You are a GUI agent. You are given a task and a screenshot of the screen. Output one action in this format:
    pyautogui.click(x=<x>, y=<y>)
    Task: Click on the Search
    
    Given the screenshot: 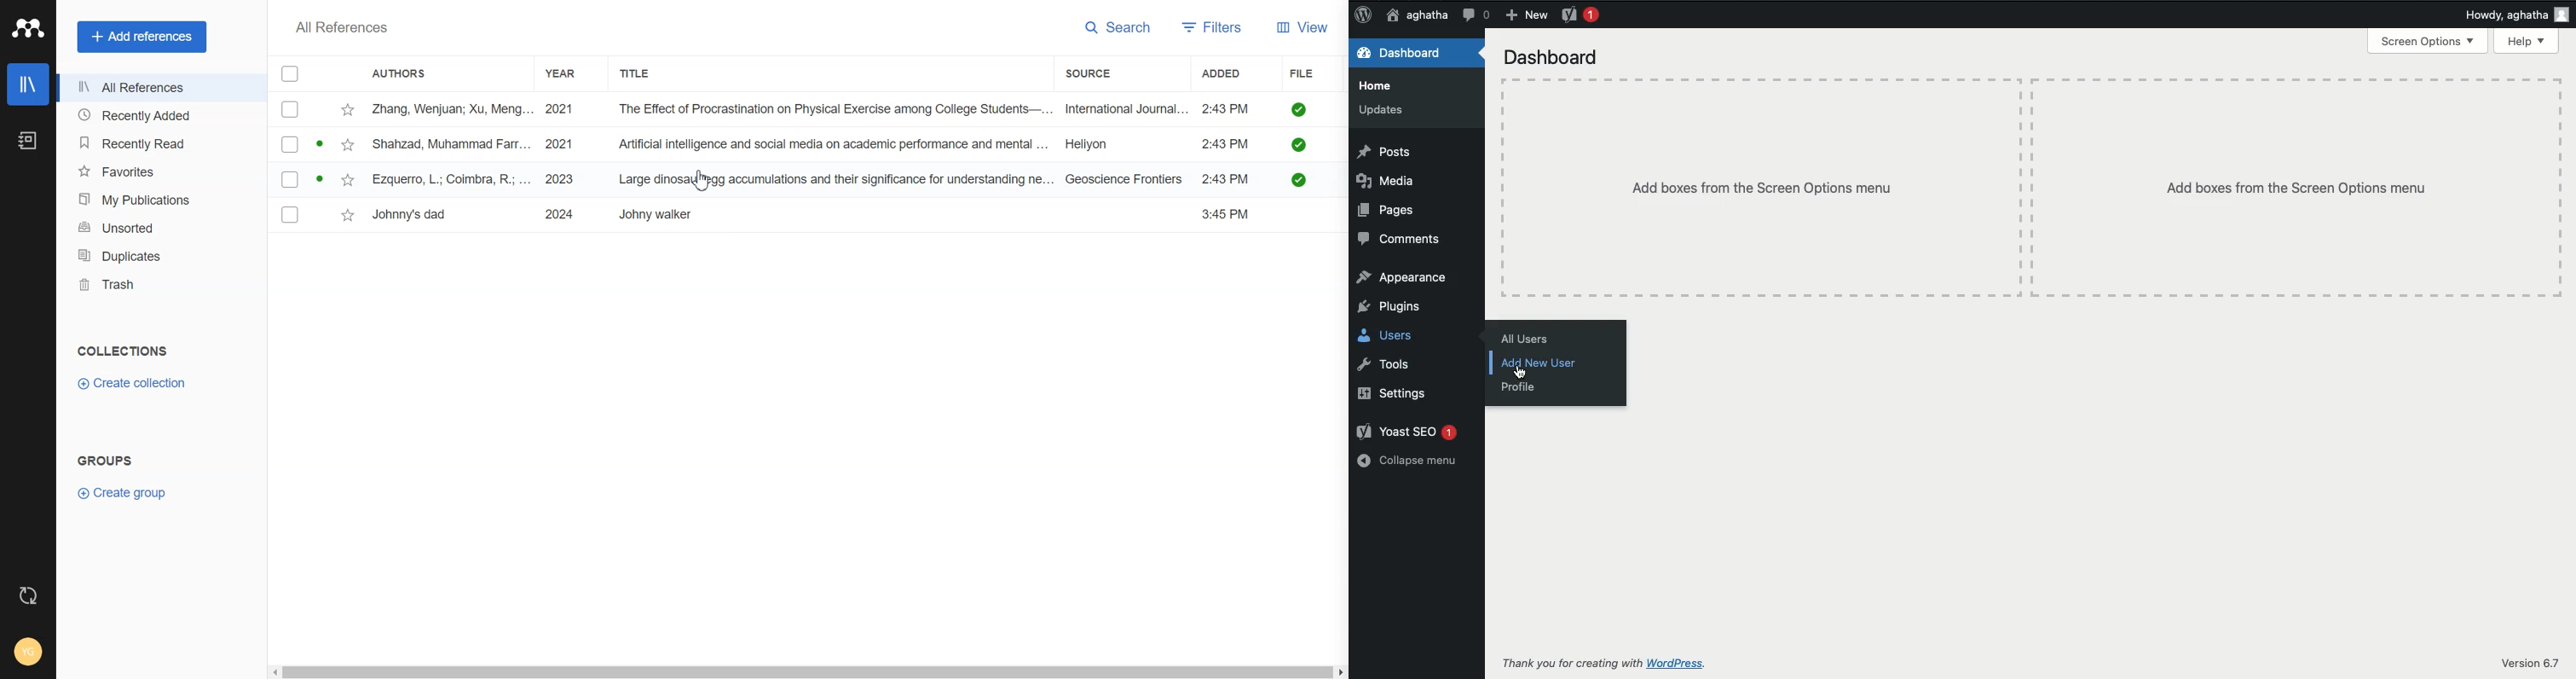 What is the action you would take?
    pyautogui.click(x=1120, y=28)
    